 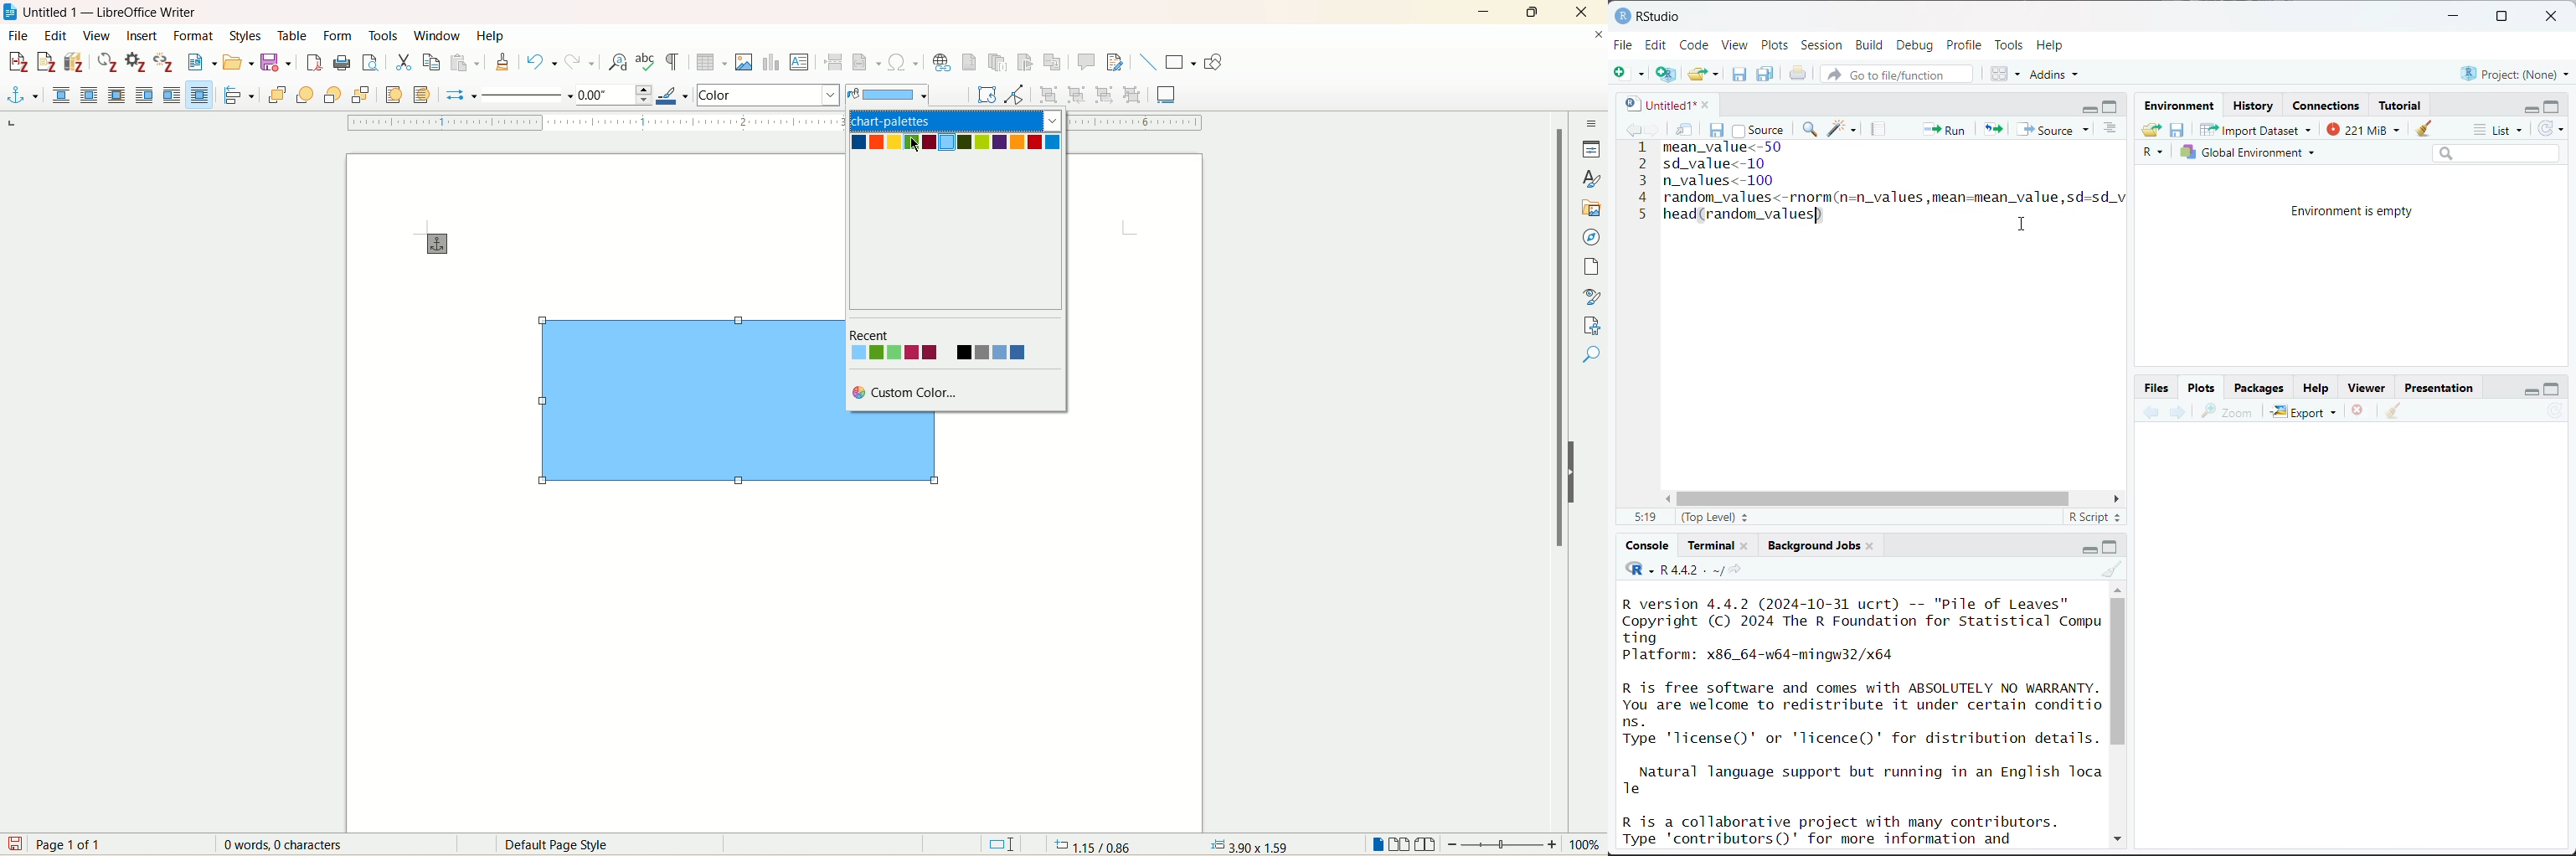 What do you see at coordinates (2158, 387) in the screenshot?
I see `` at bounding box center [2158, 387].